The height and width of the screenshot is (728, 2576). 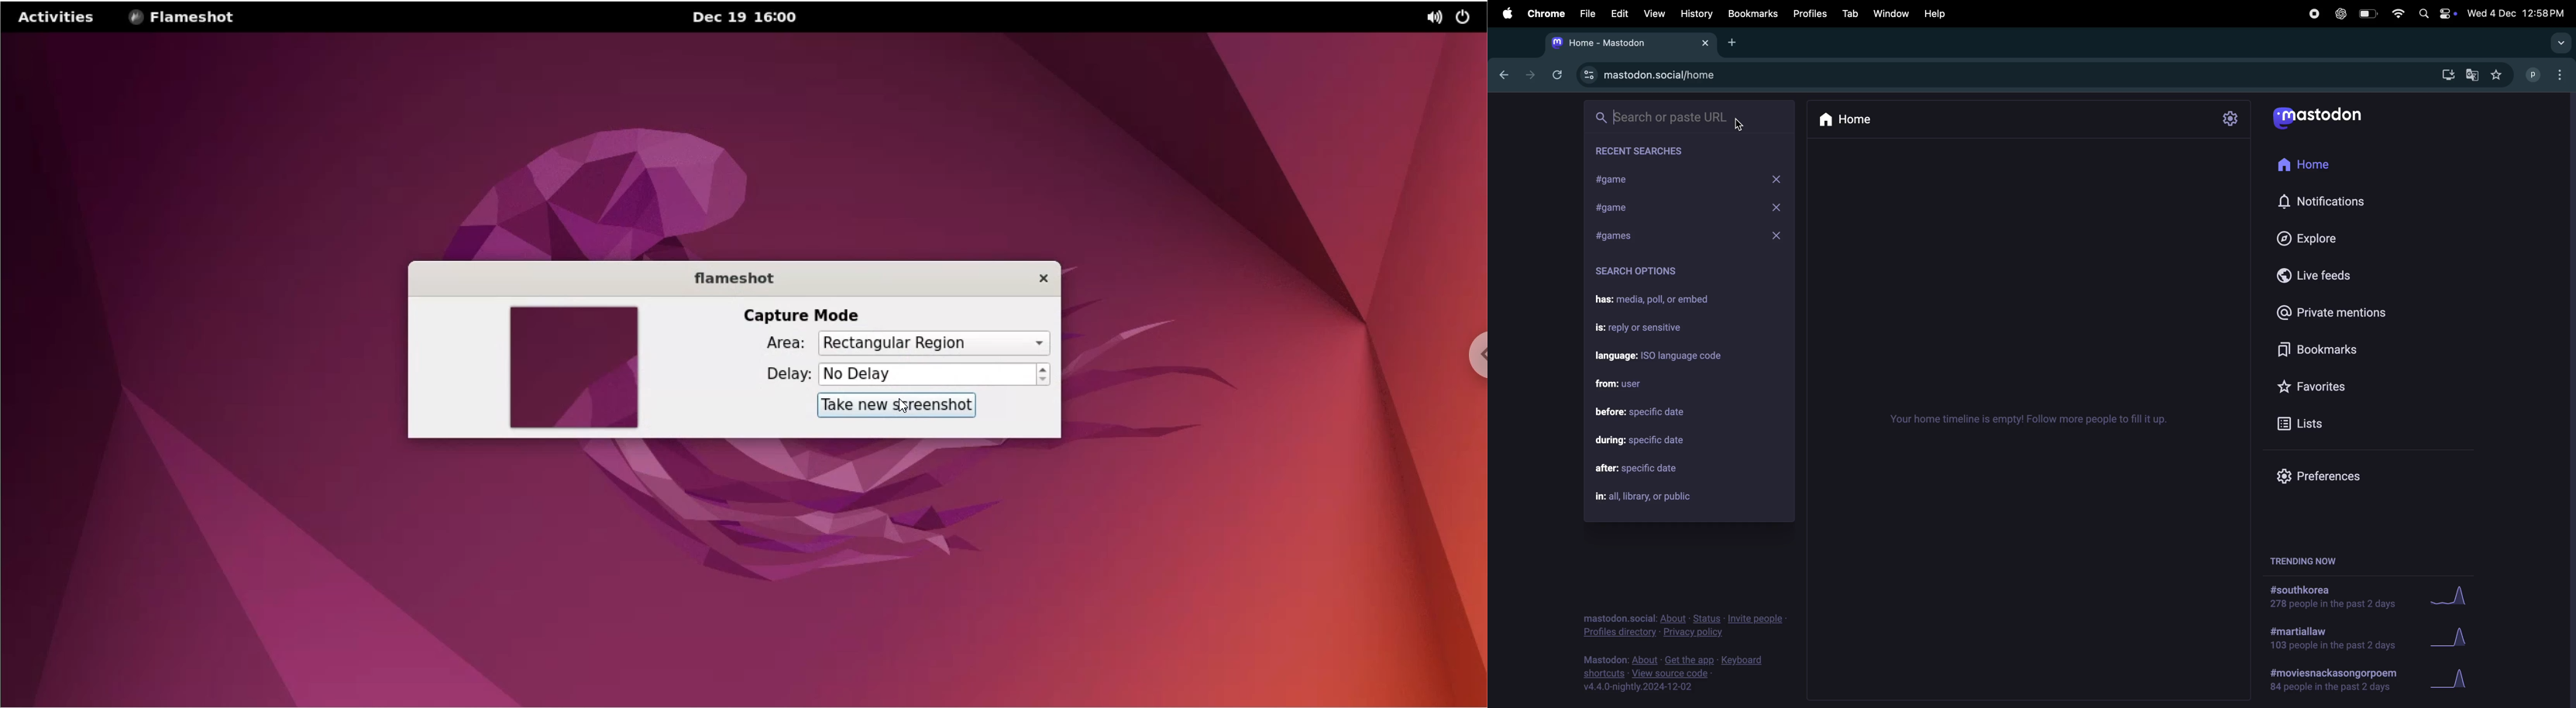 I want to click on mastodon tab, so click(x=1633, y=43).